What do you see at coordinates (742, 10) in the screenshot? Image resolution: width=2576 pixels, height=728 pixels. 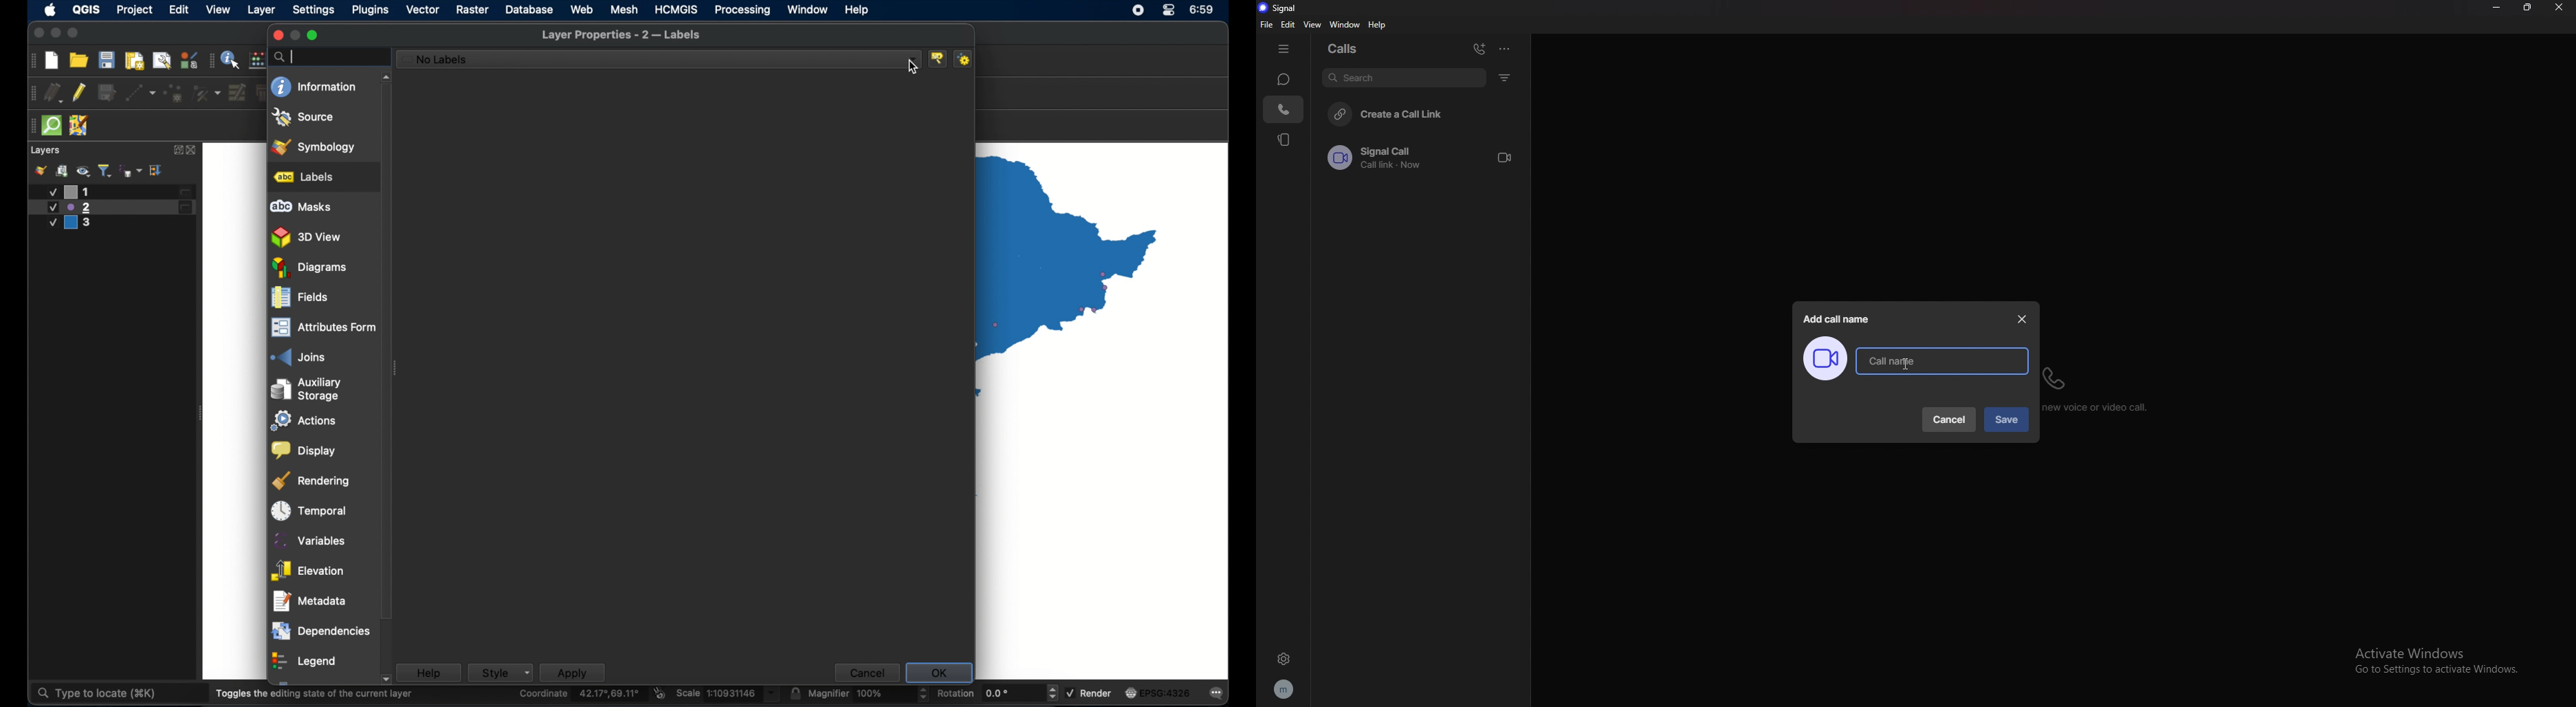 I see `processing` at bounding box center [742, 10].